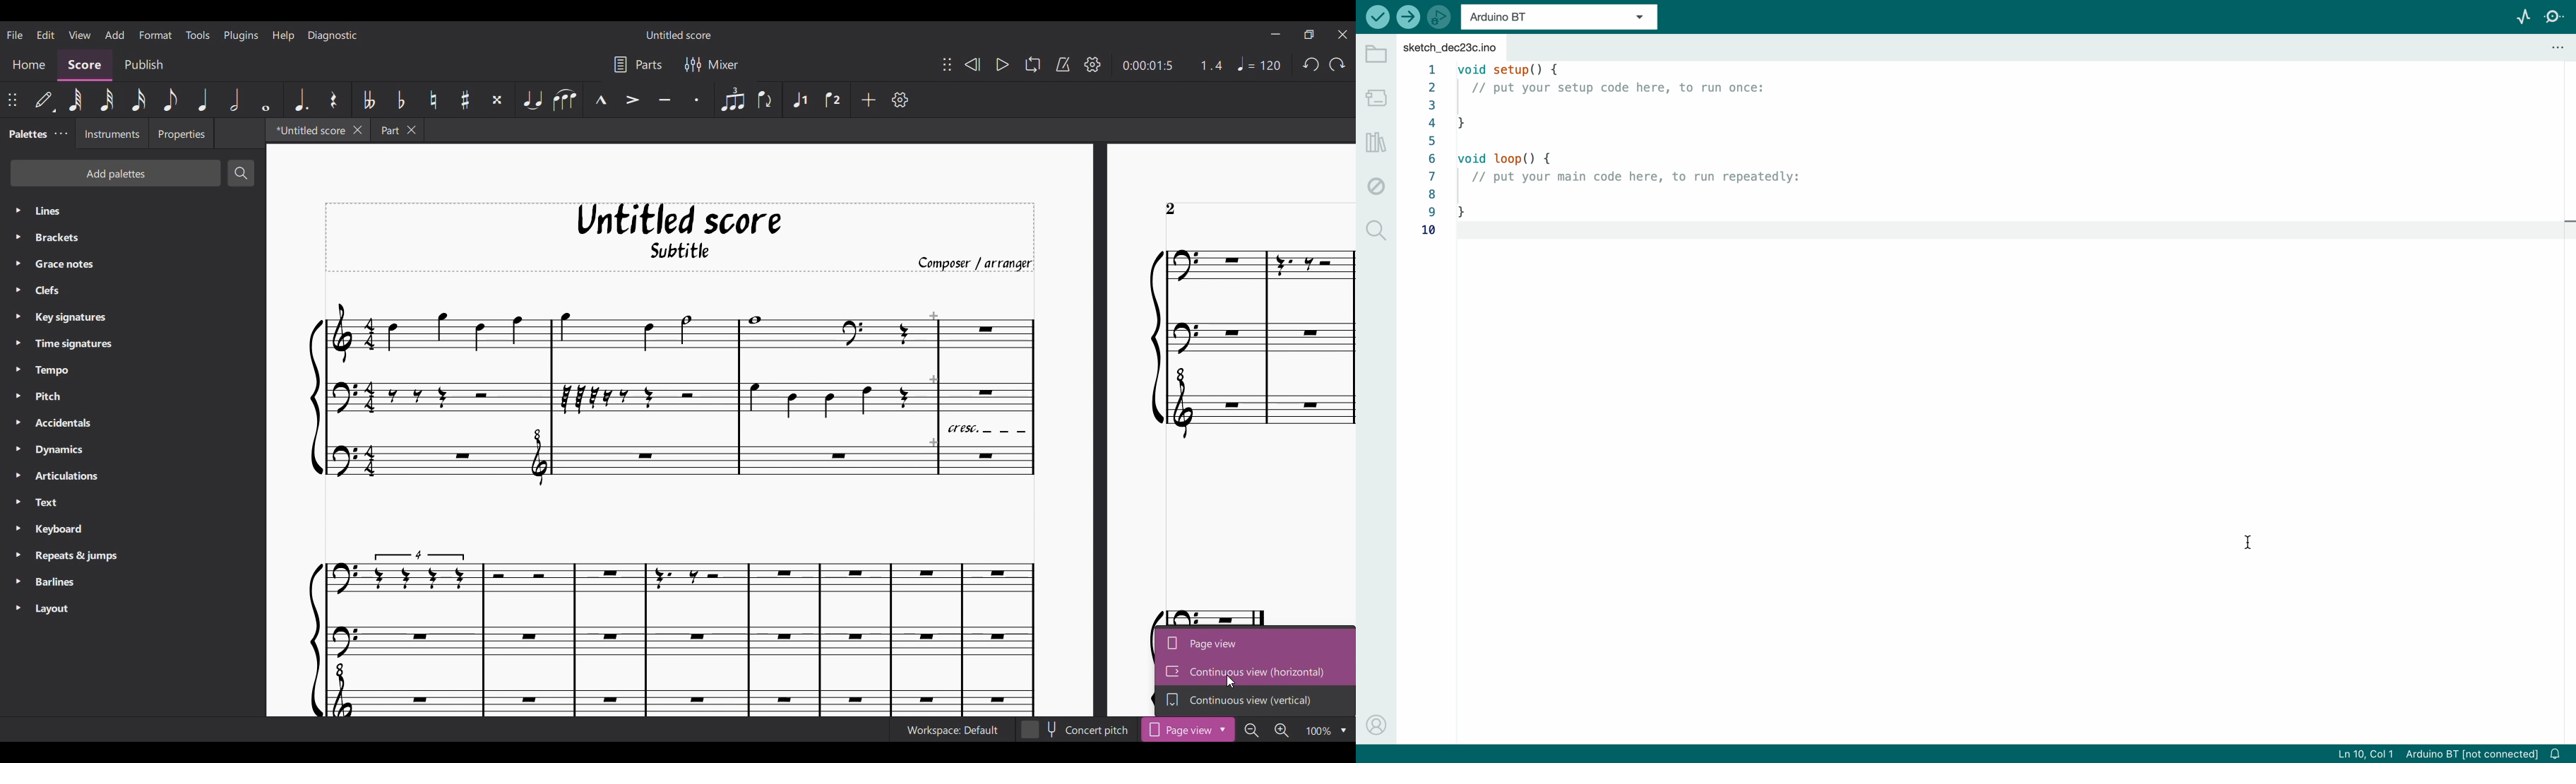  I want to click on Minimize, so click(1275, 34).